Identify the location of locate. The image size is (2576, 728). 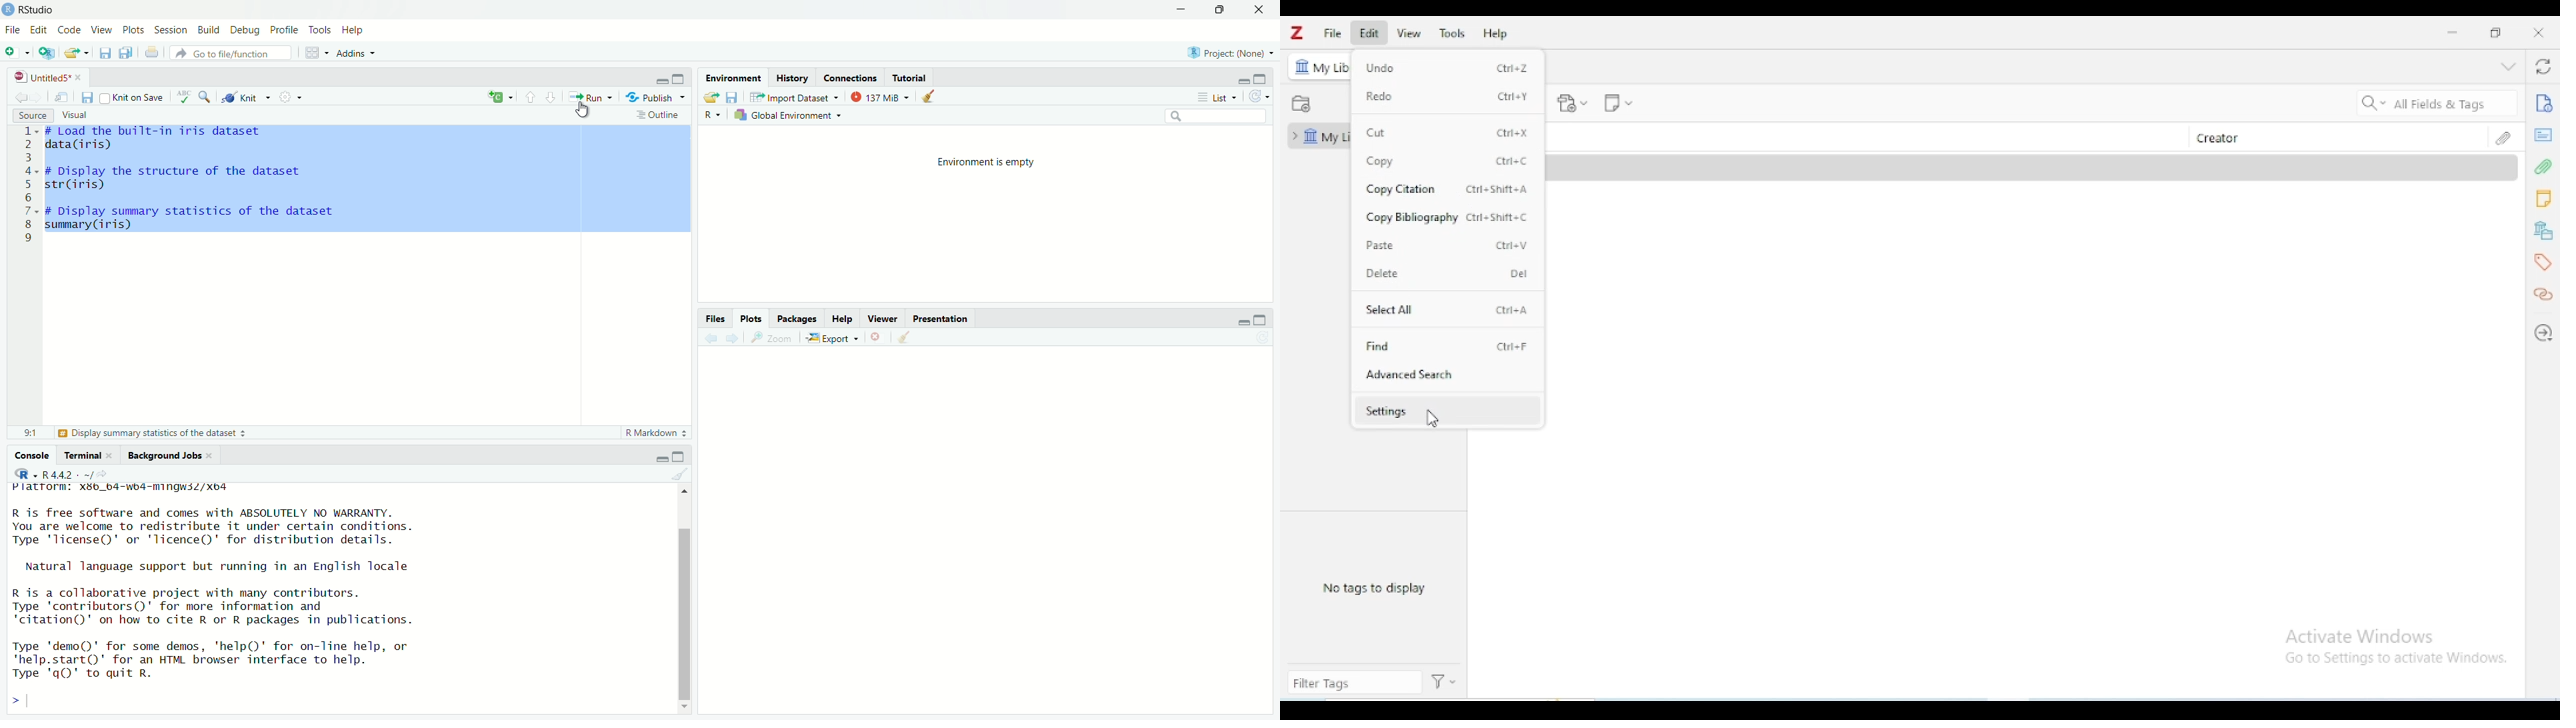
(2544, 333).